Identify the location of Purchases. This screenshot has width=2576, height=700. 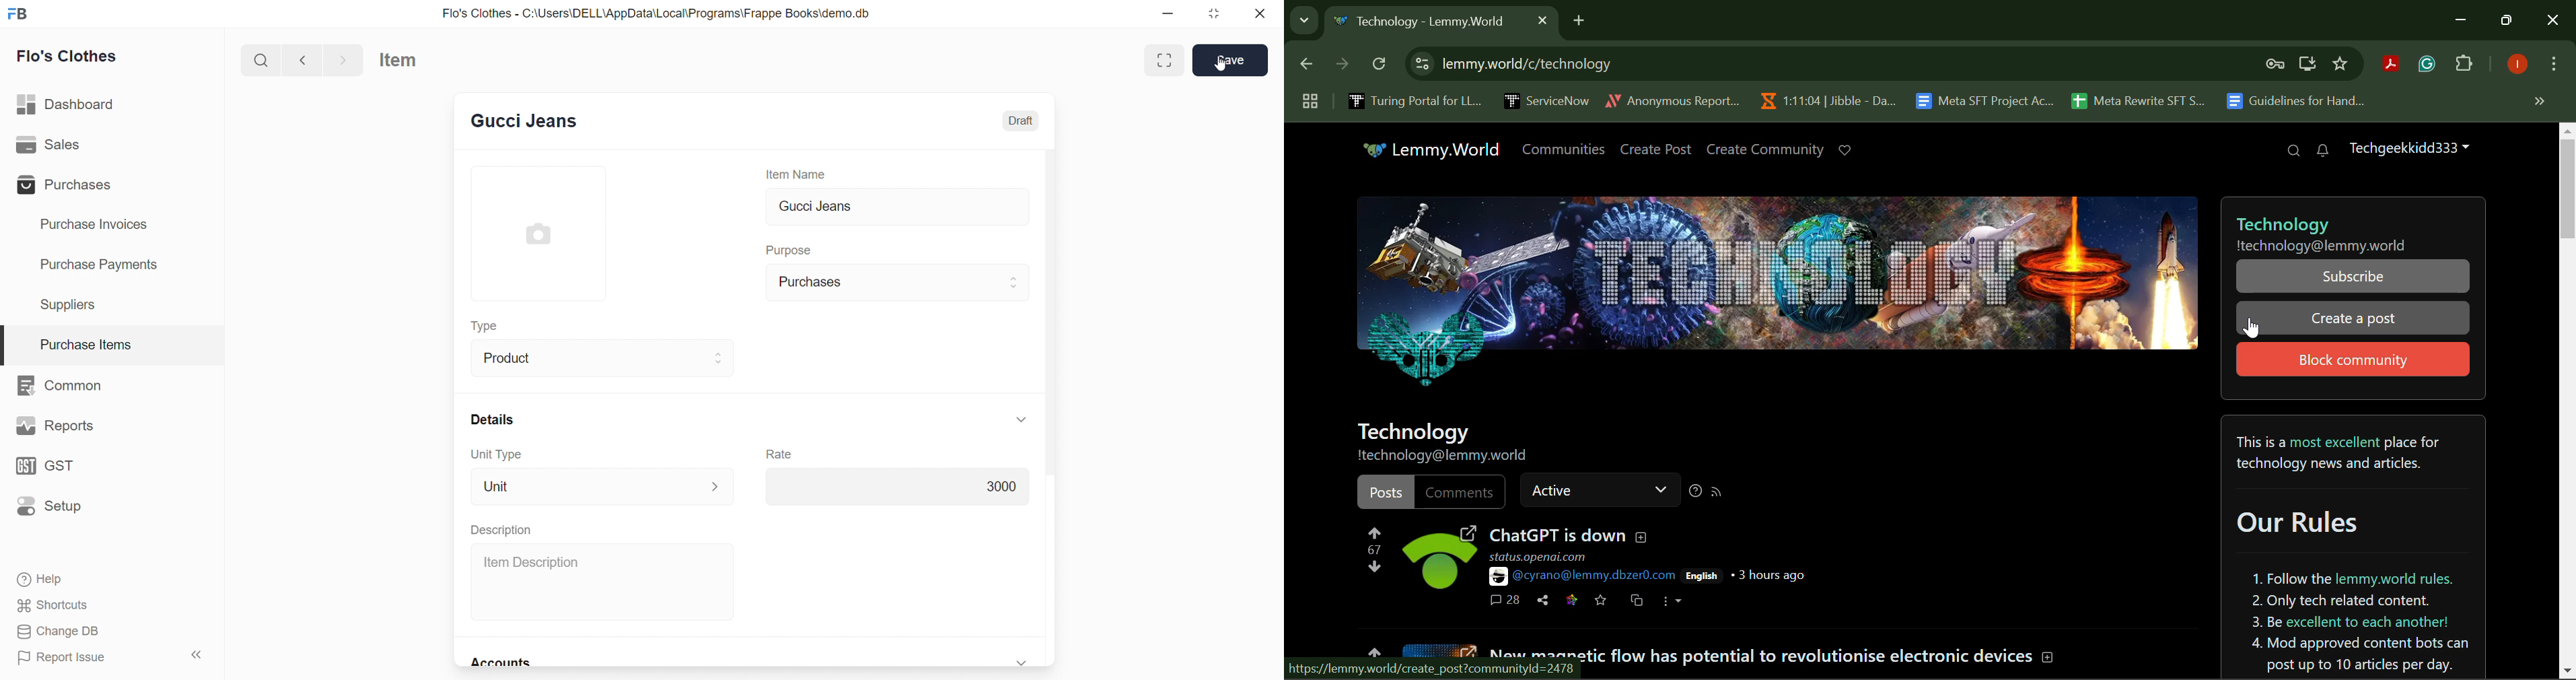
(899, 282).